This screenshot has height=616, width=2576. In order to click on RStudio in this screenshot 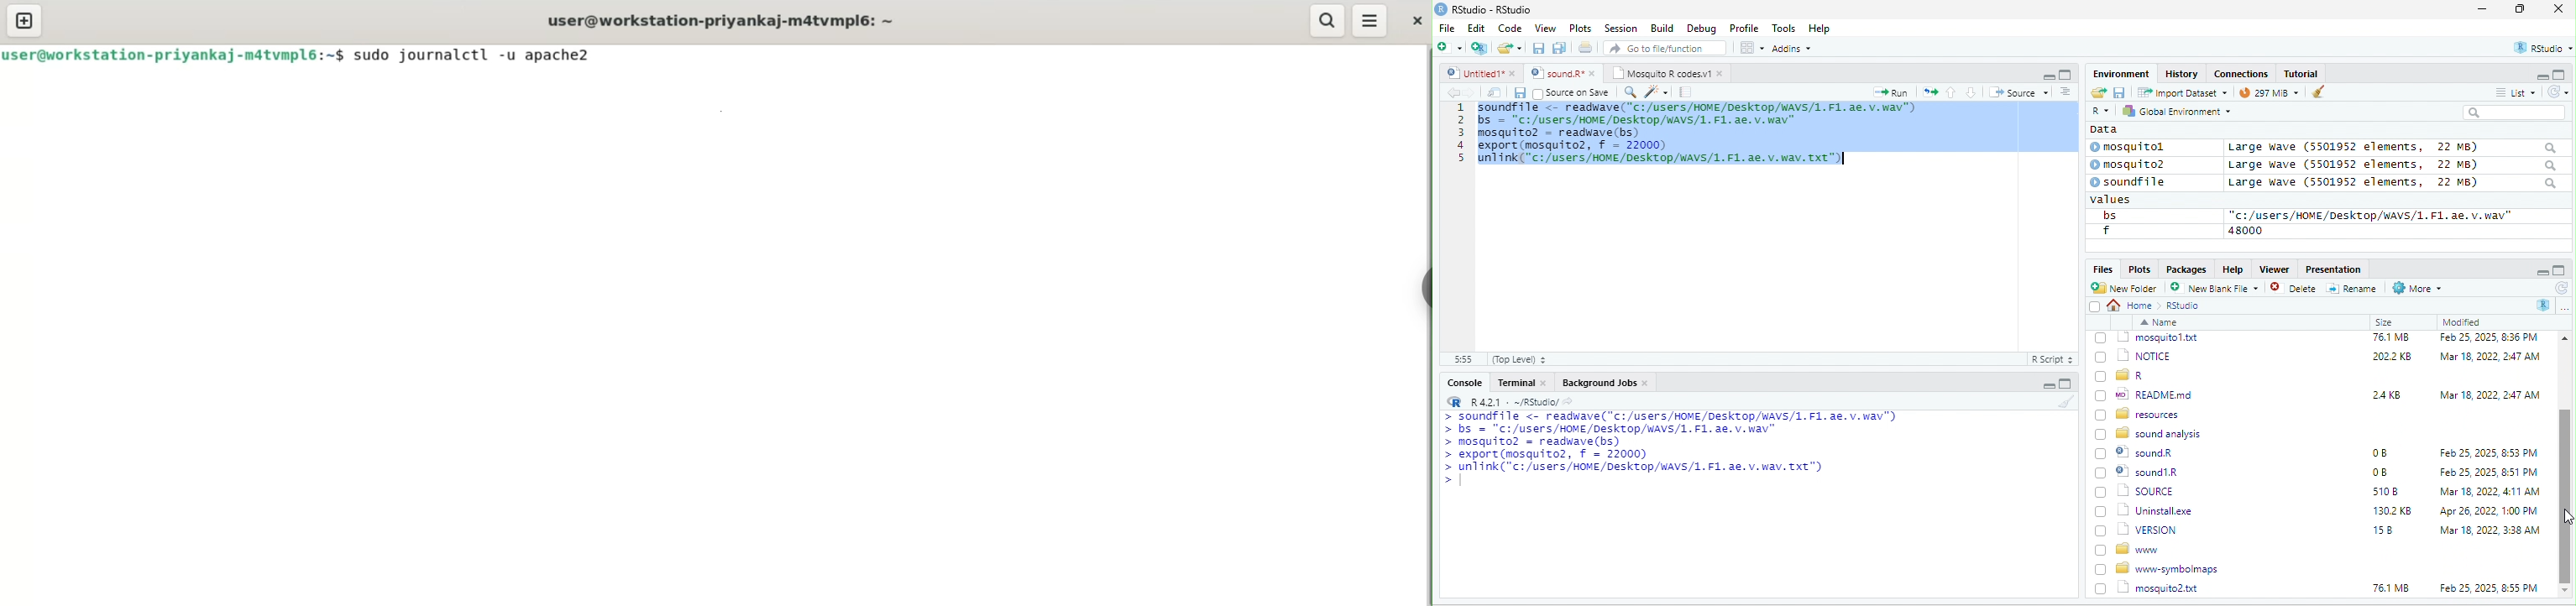, I will do `click(1486, 8)`.